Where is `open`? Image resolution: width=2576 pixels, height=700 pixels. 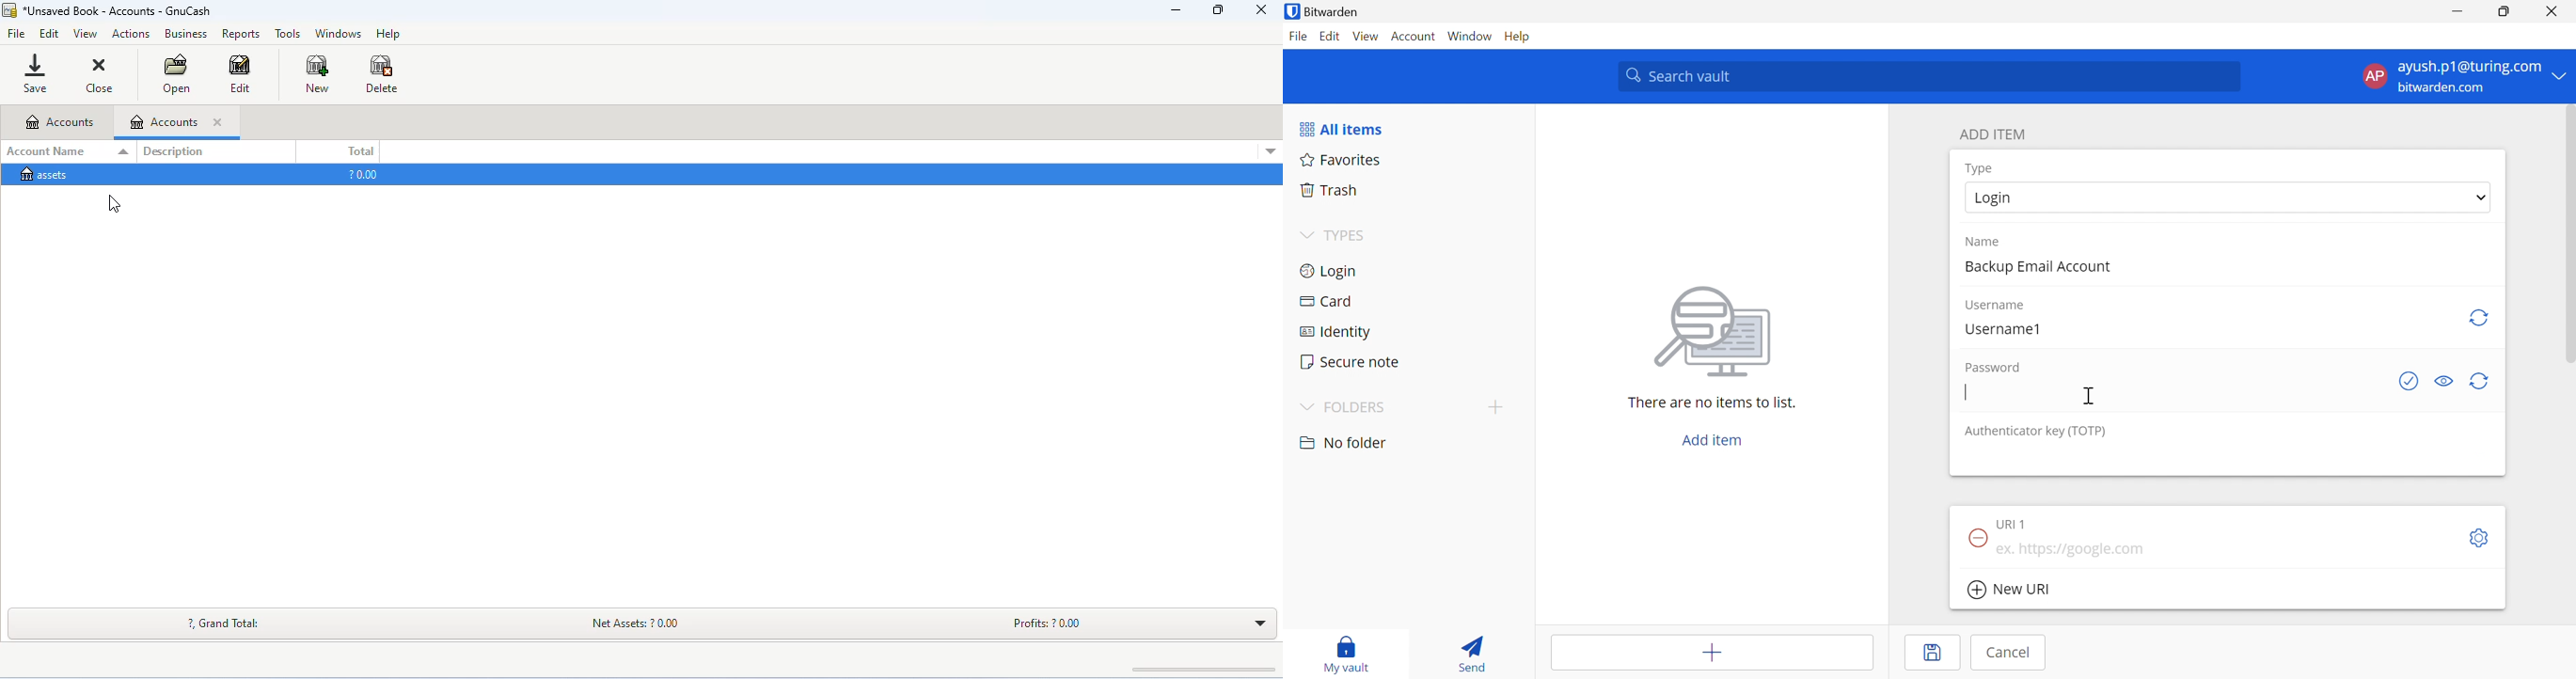 open is located at coordinates (174, 74).